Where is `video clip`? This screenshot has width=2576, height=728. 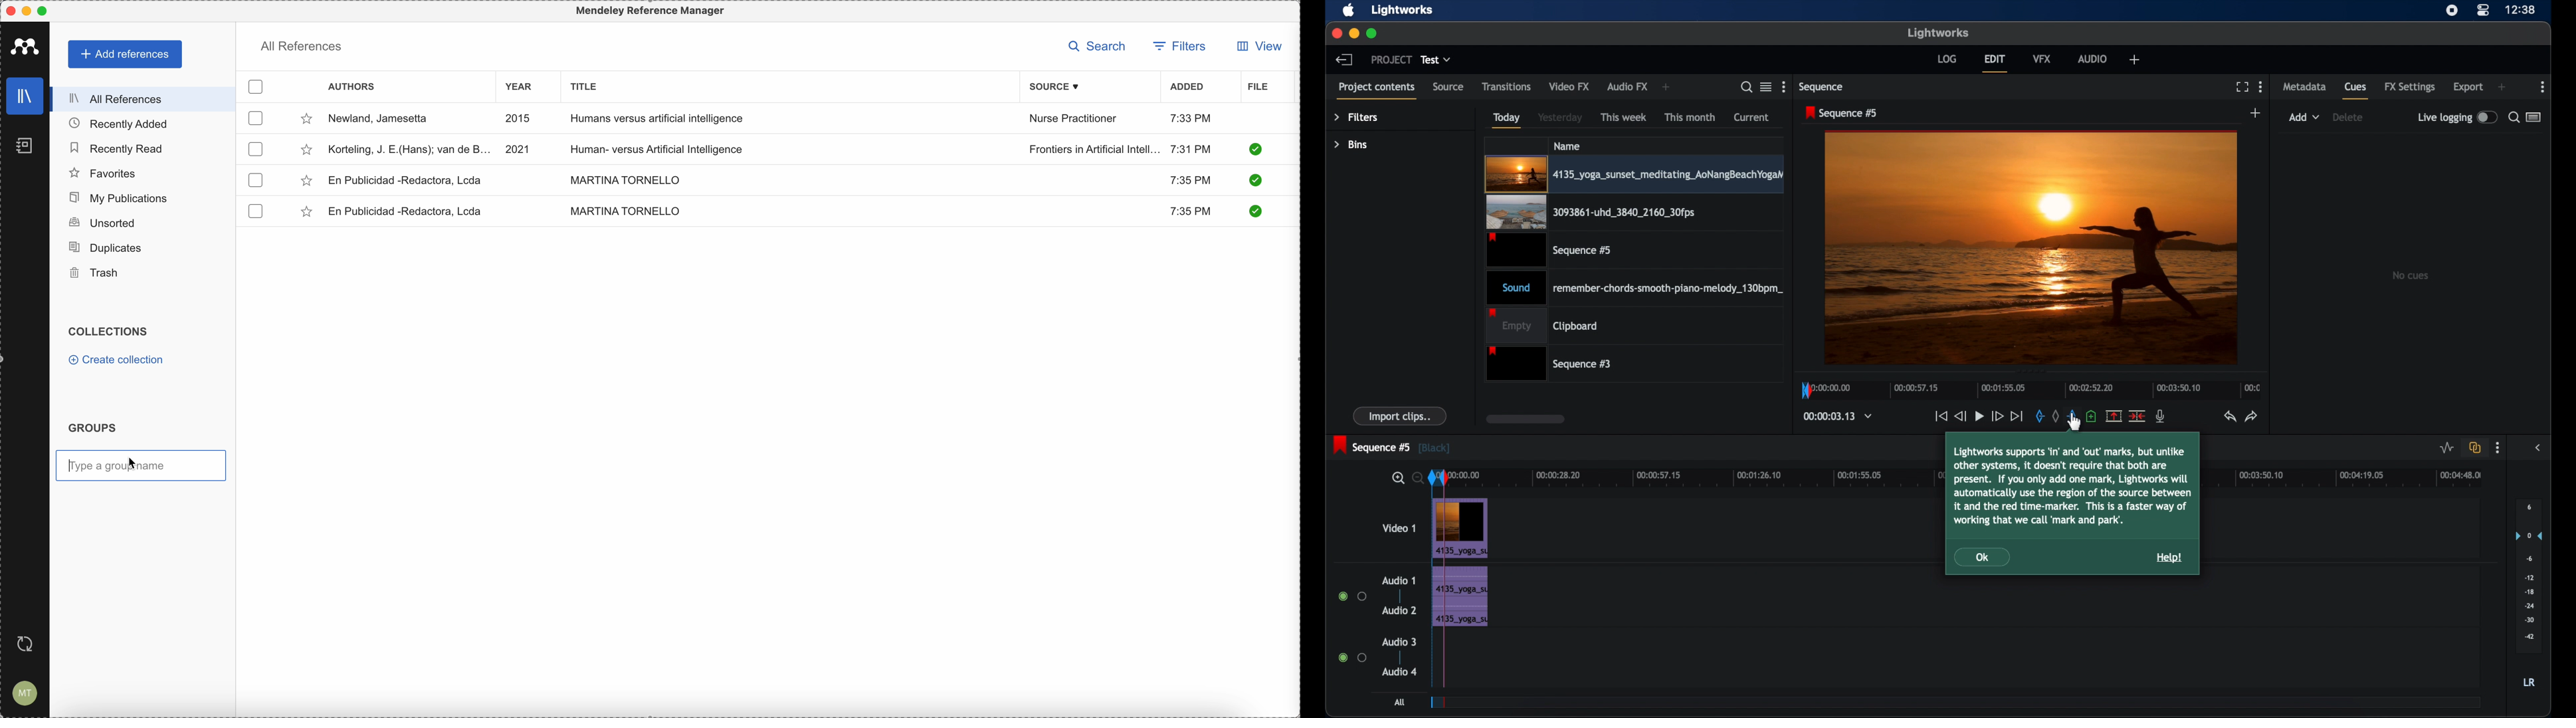
video clip is located at coordinates (1547, 251).